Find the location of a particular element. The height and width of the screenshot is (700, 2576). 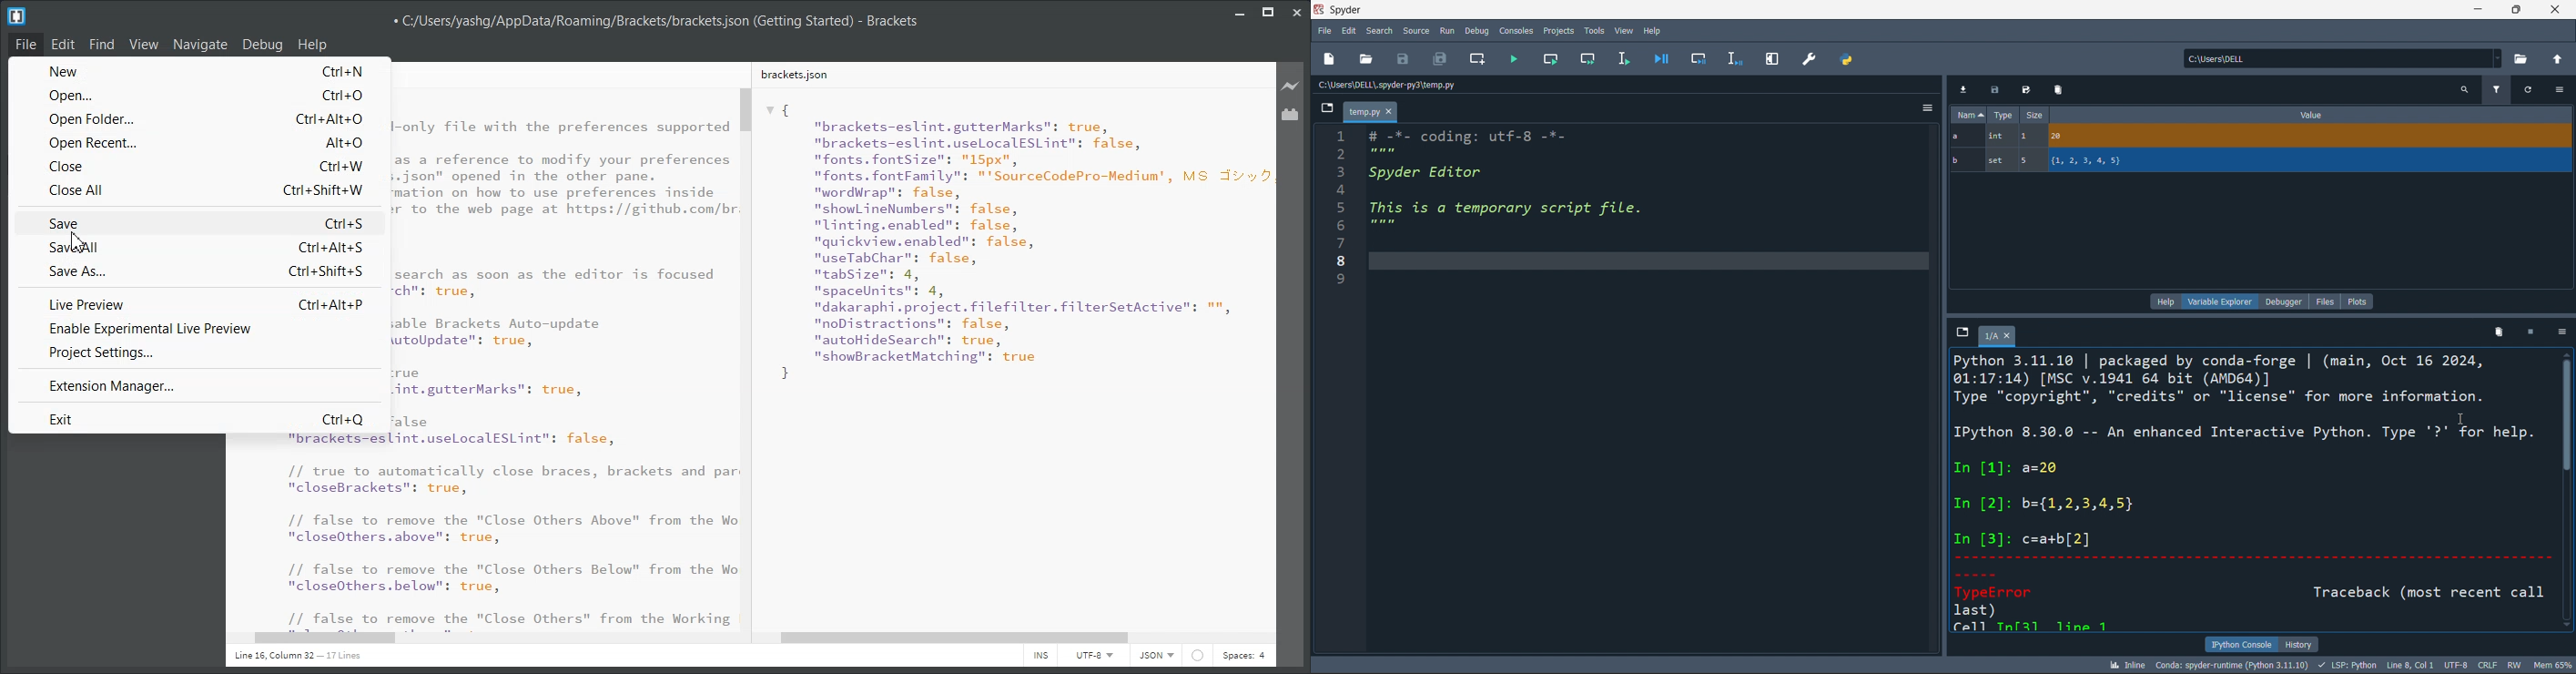

close is located at coordinates (2556, 9).